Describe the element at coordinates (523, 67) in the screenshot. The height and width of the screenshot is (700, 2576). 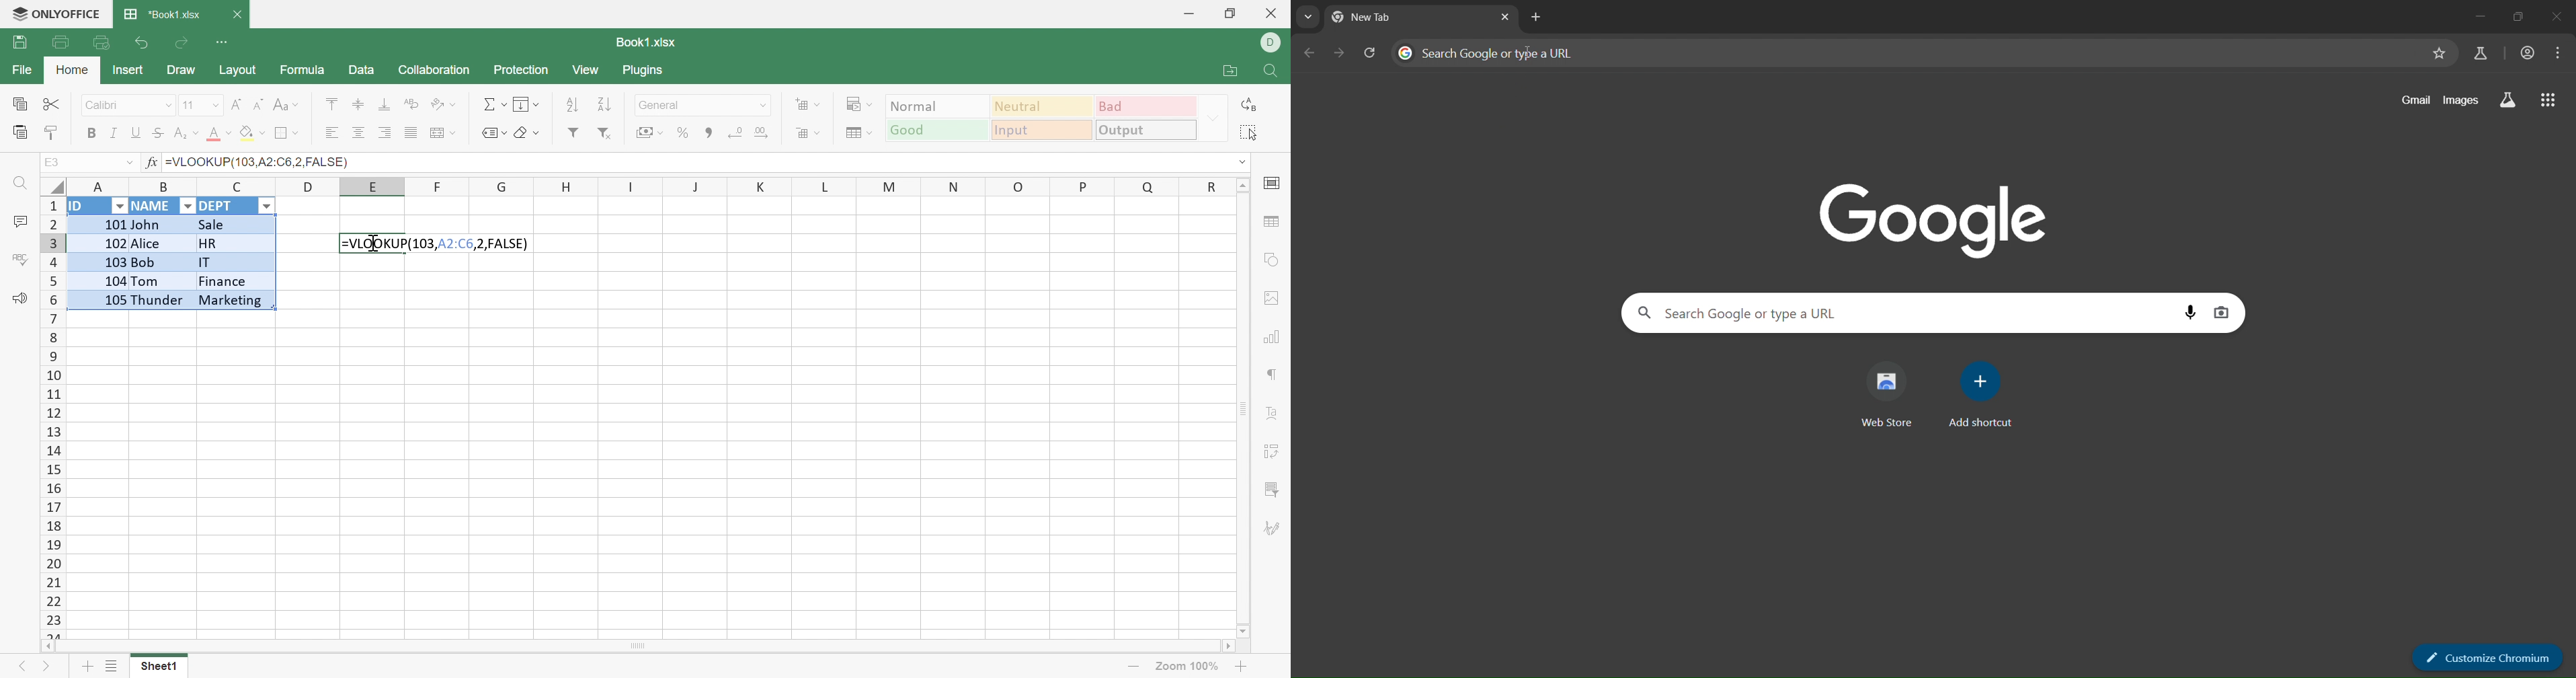
I see `Protection` at that location.